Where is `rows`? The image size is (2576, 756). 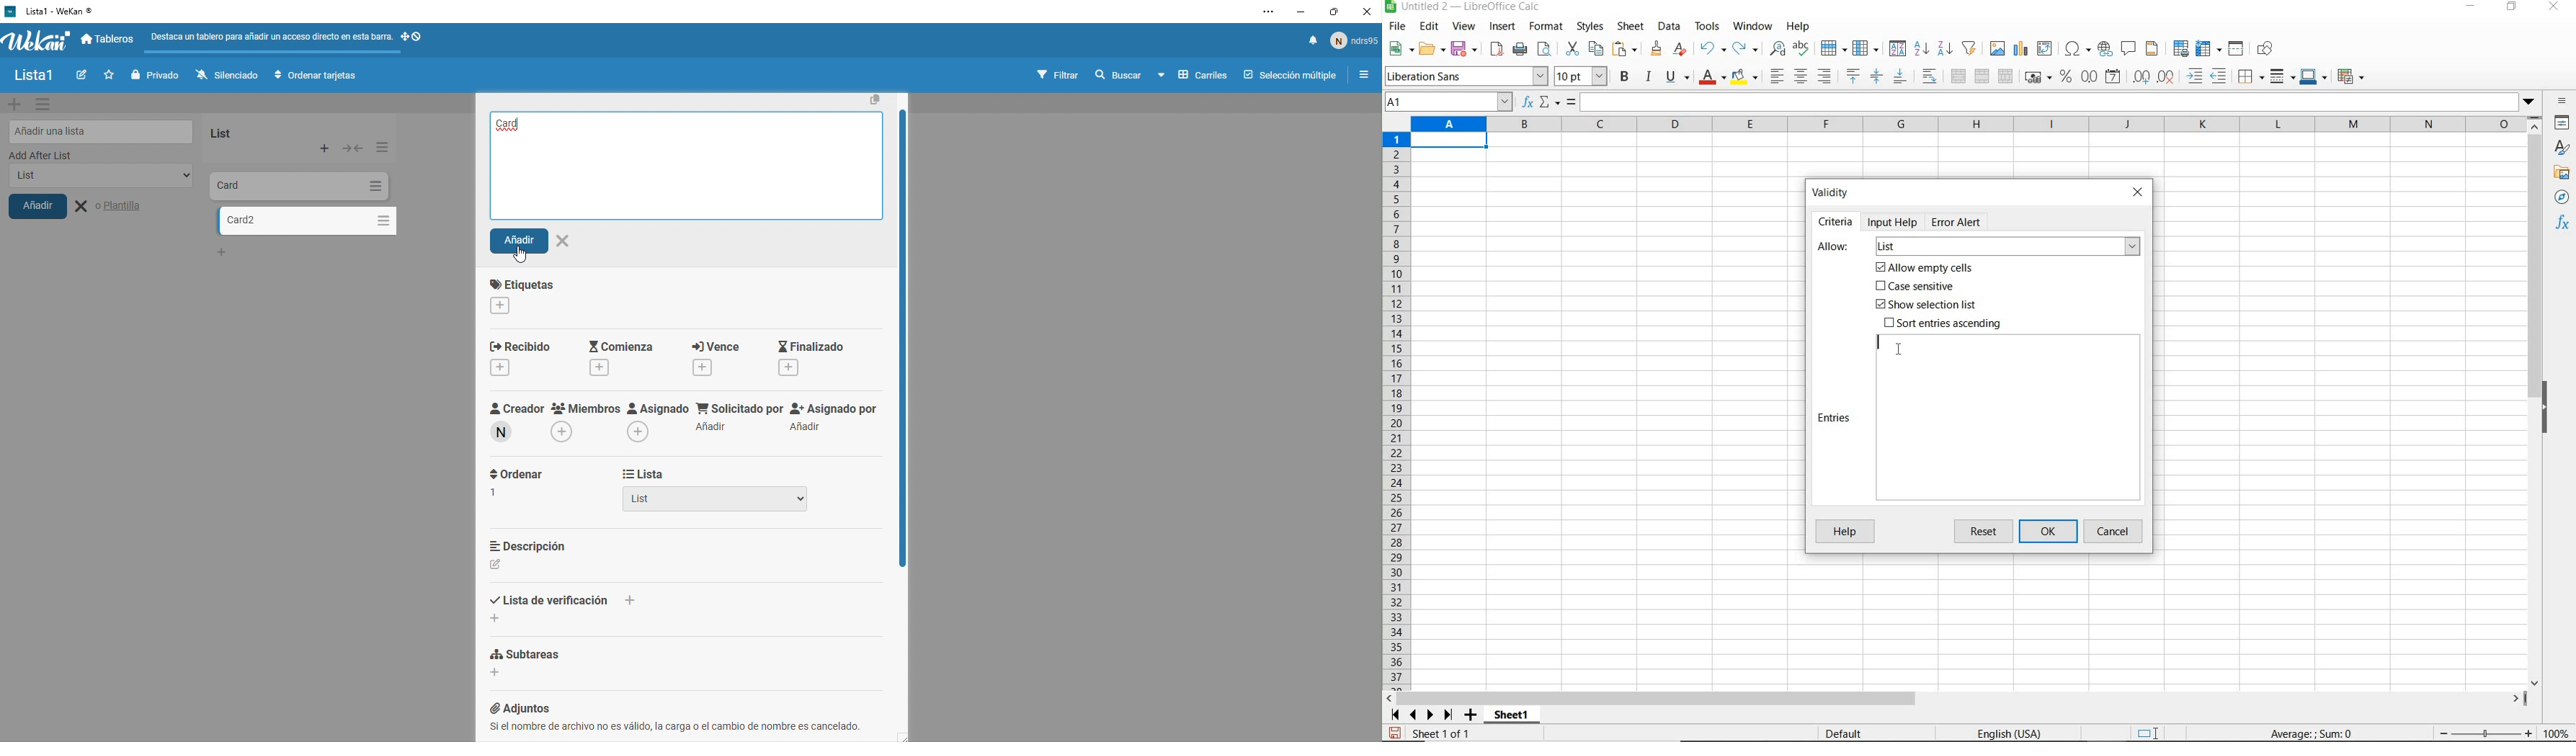 rows is located at coordinates (1397, 412).